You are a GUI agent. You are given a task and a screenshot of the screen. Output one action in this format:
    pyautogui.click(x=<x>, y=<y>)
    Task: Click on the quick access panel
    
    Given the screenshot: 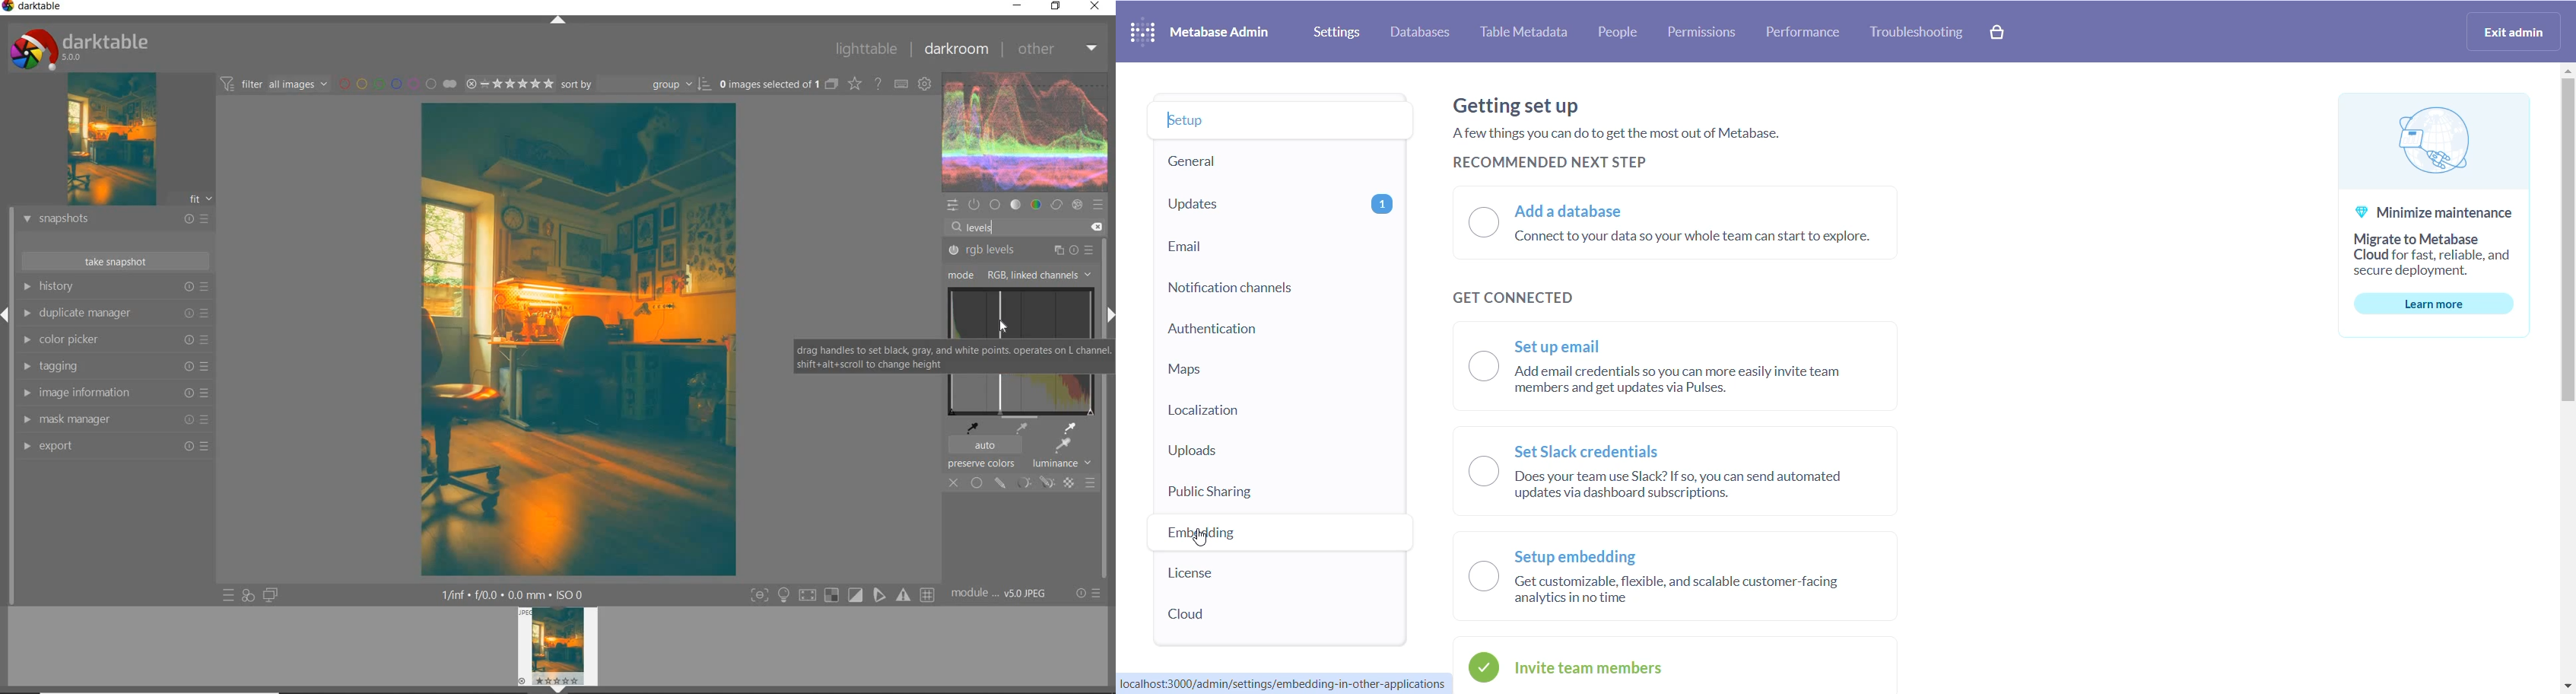 What is the action you would take?
    pyautogui.click(x=951, y=205)
    